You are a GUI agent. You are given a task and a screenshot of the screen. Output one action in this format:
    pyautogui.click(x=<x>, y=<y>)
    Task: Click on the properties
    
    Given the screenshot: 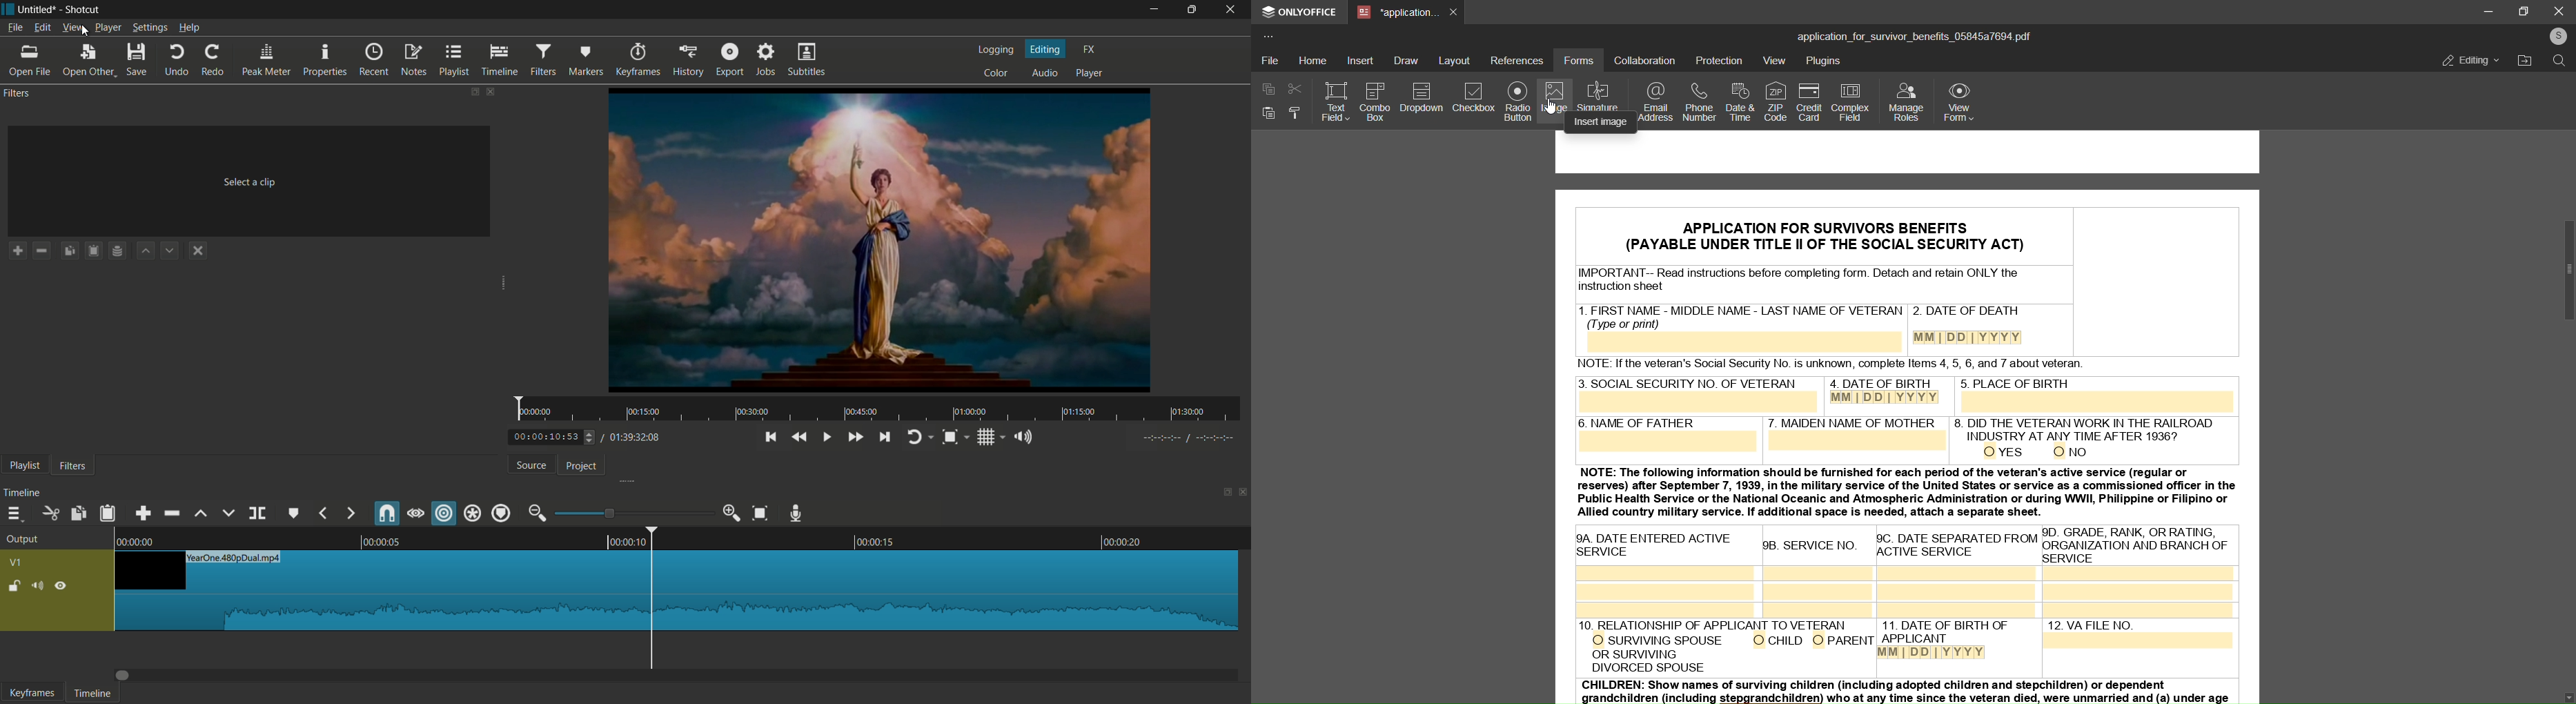 What is the action you would take?
    pyautogui.click(x=327, y=61)
    